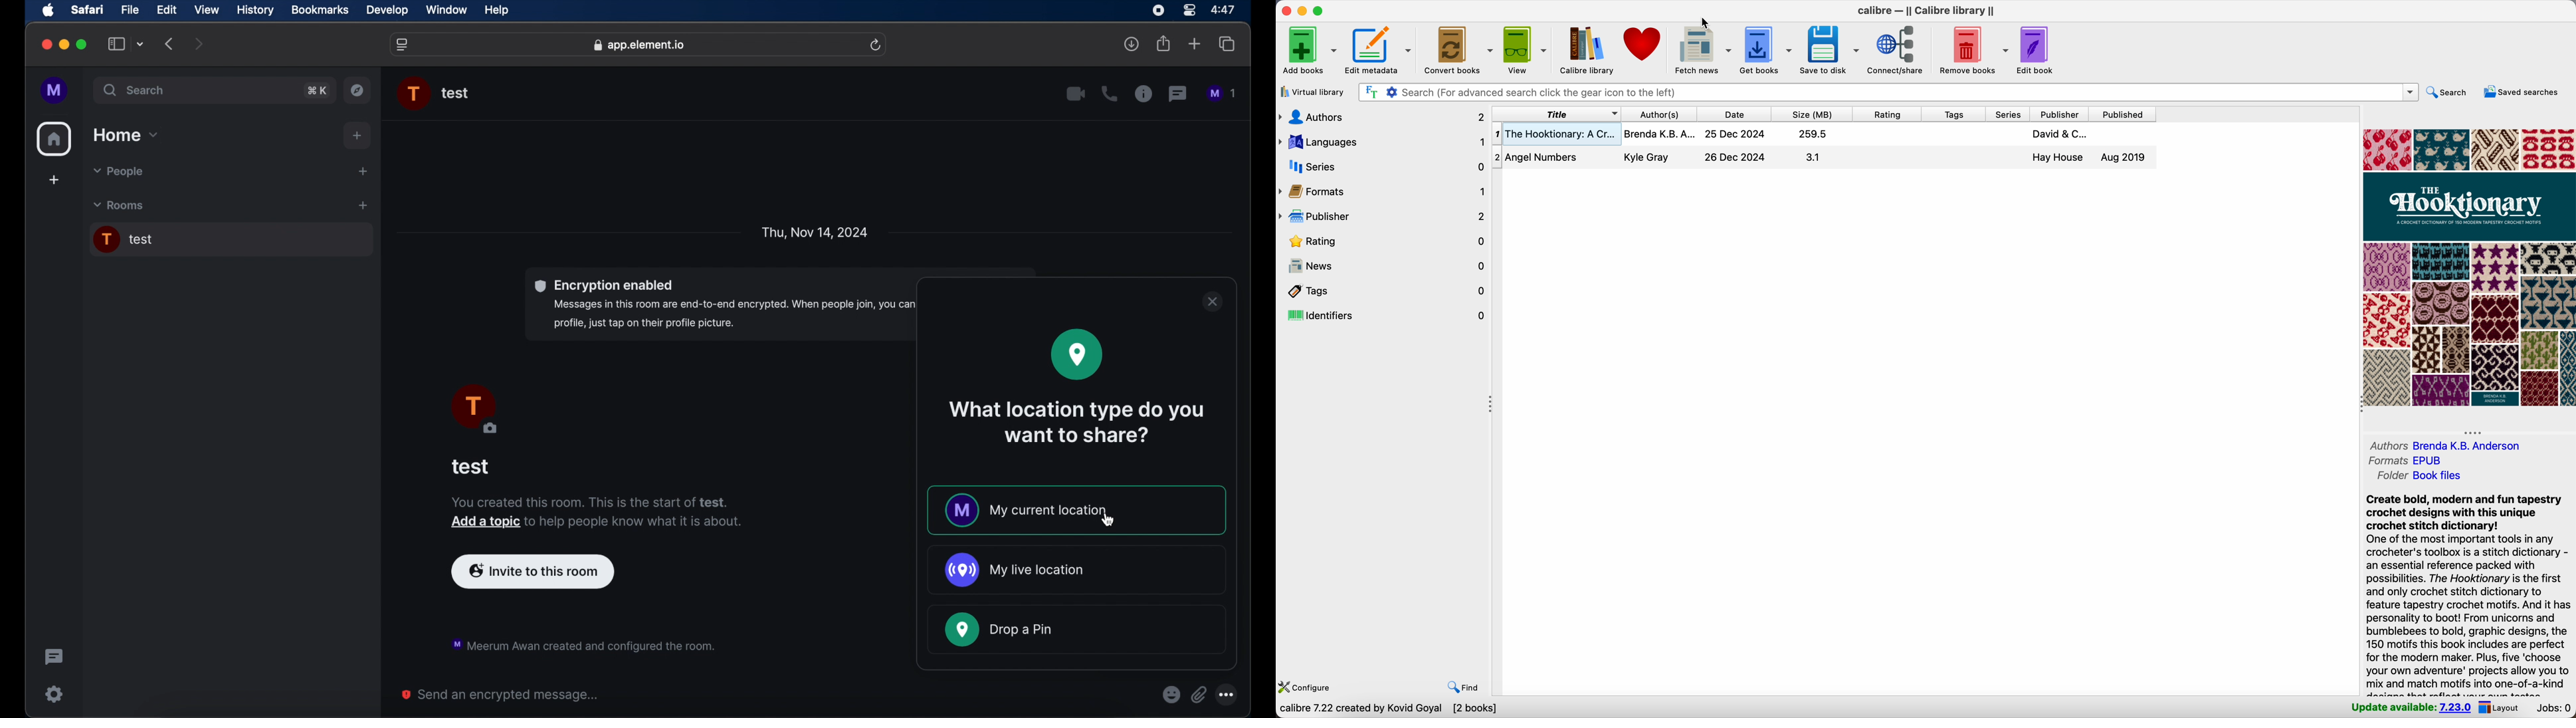 The height and width of the screenshot is (728, 2576). I want to click on configure, so click(1304, 688).